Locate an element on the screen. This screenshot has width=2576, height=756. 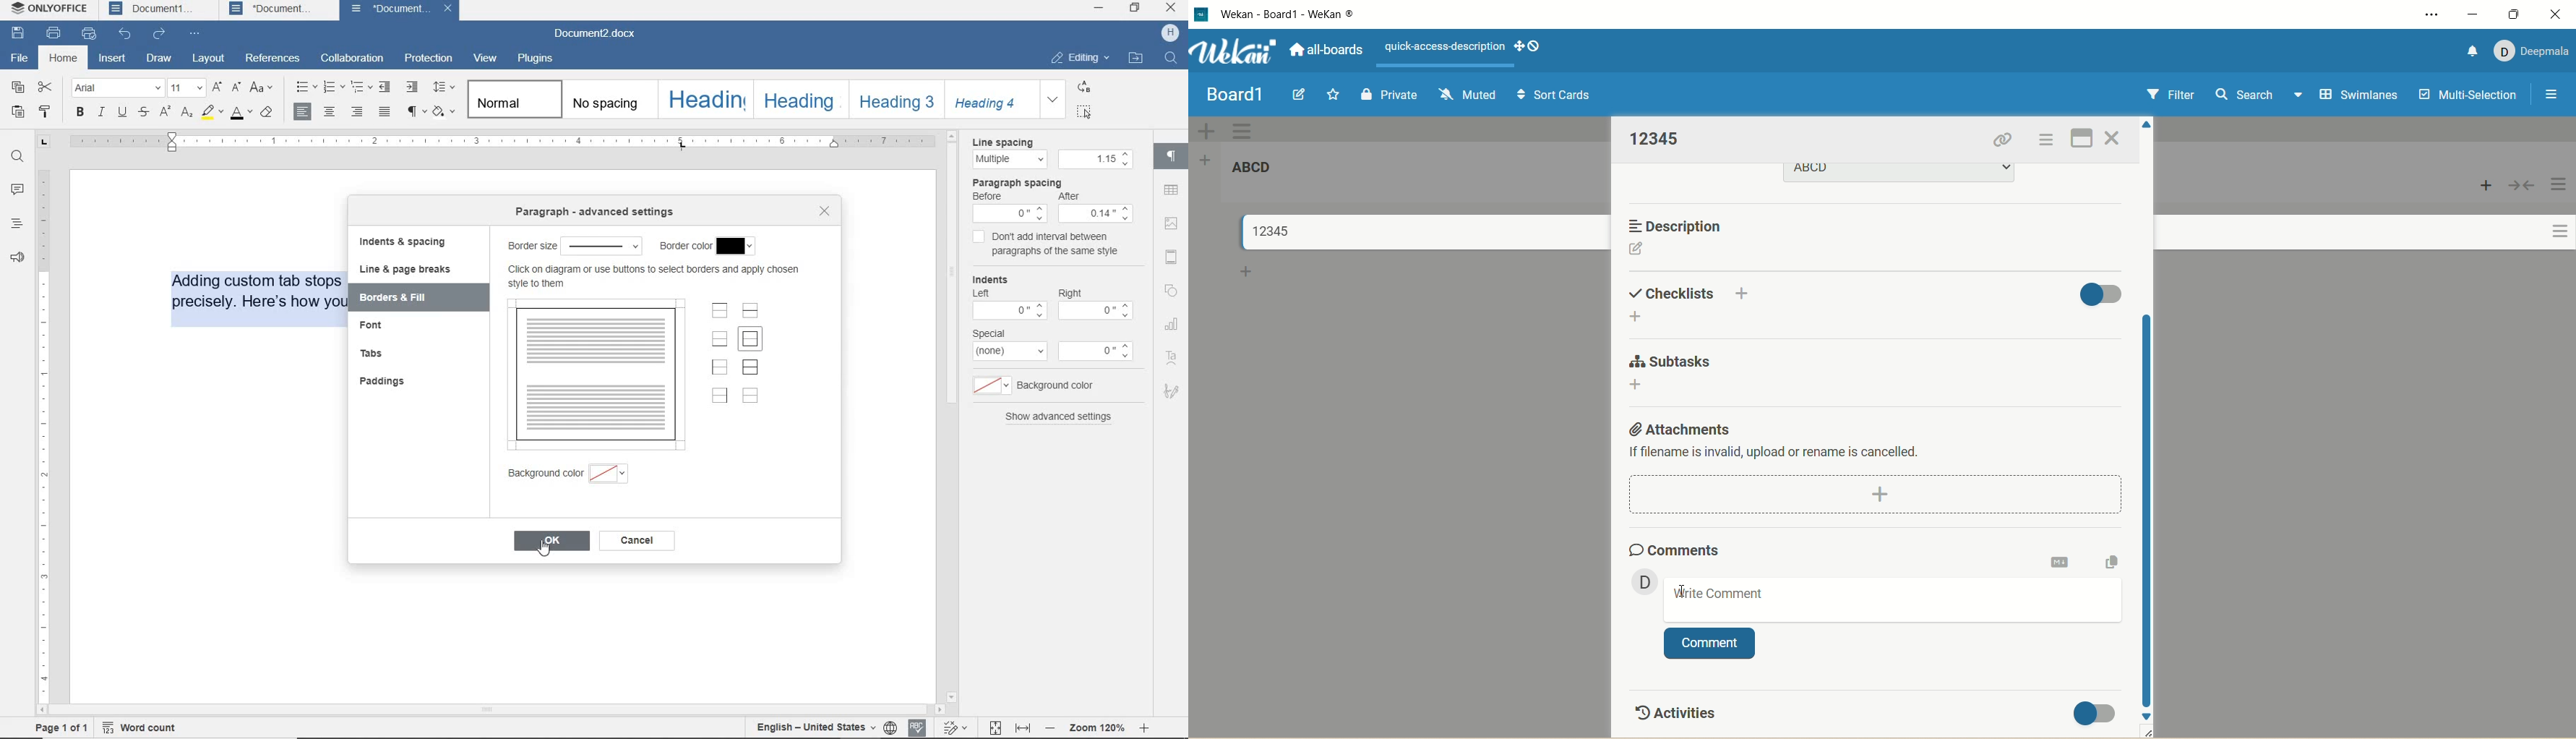
highlight color is located at coordinates (212, 113).